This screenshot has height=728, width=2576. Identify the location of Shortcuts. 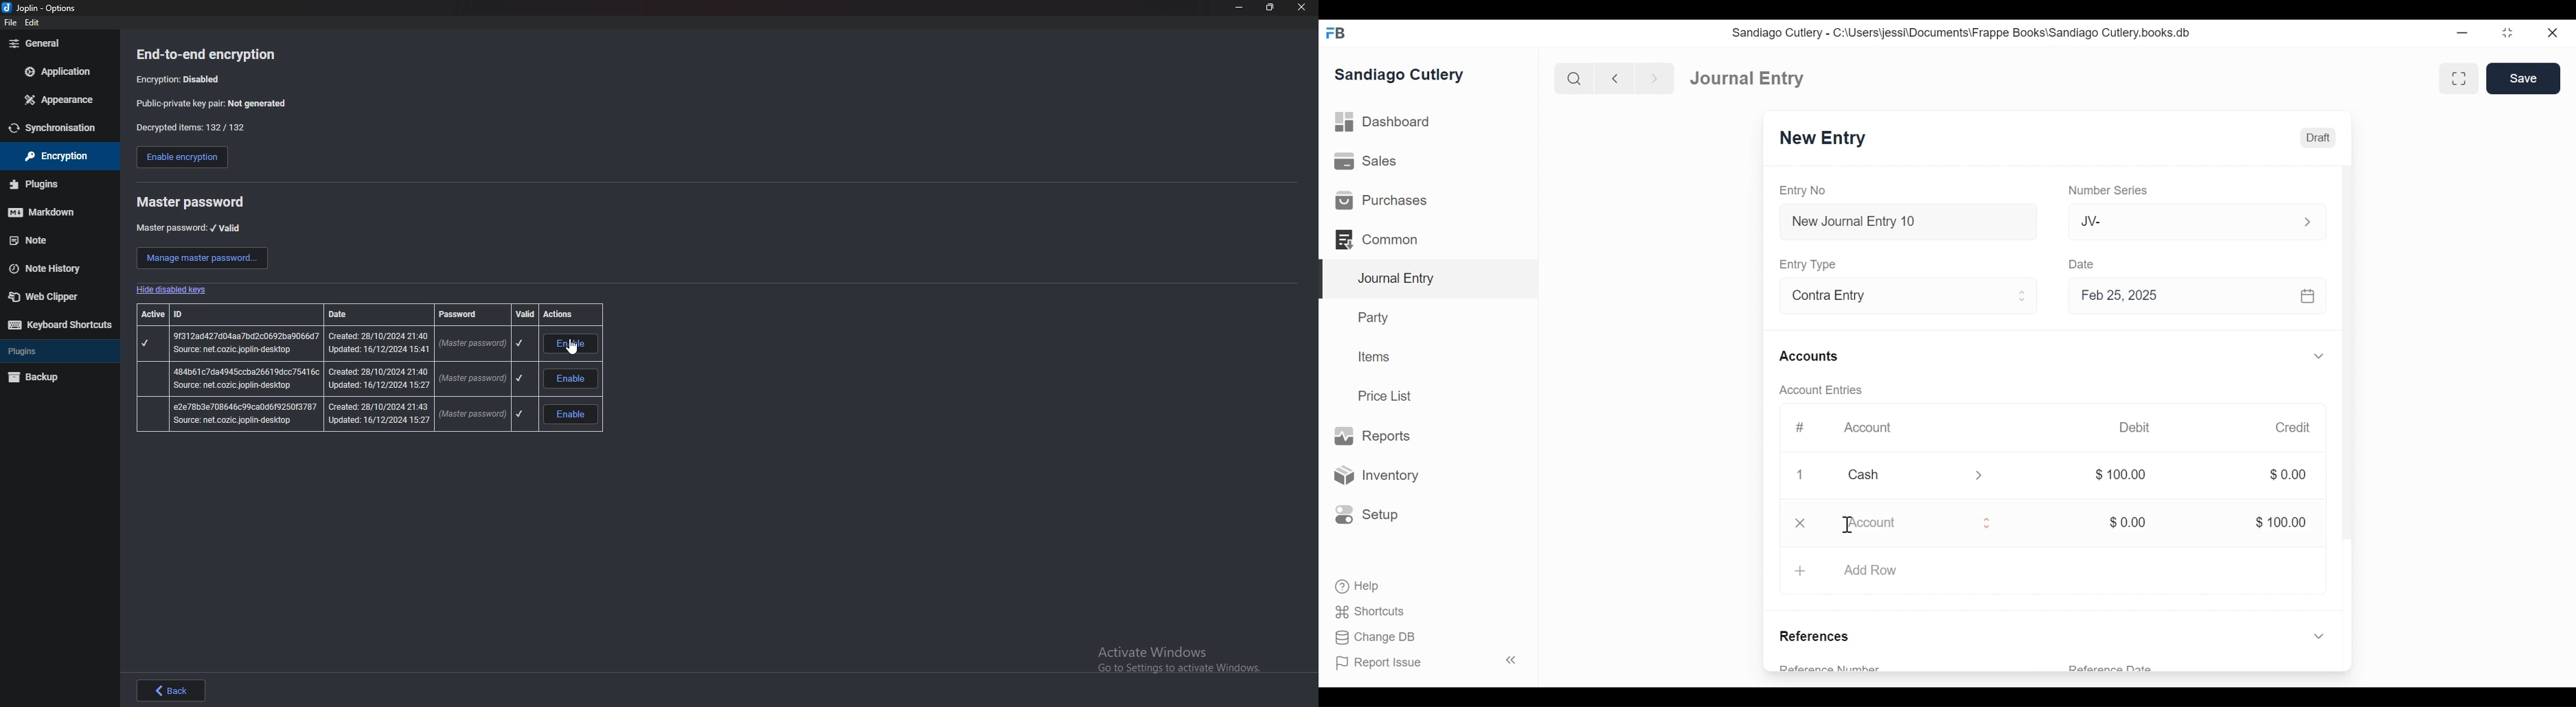
(1366, 611).